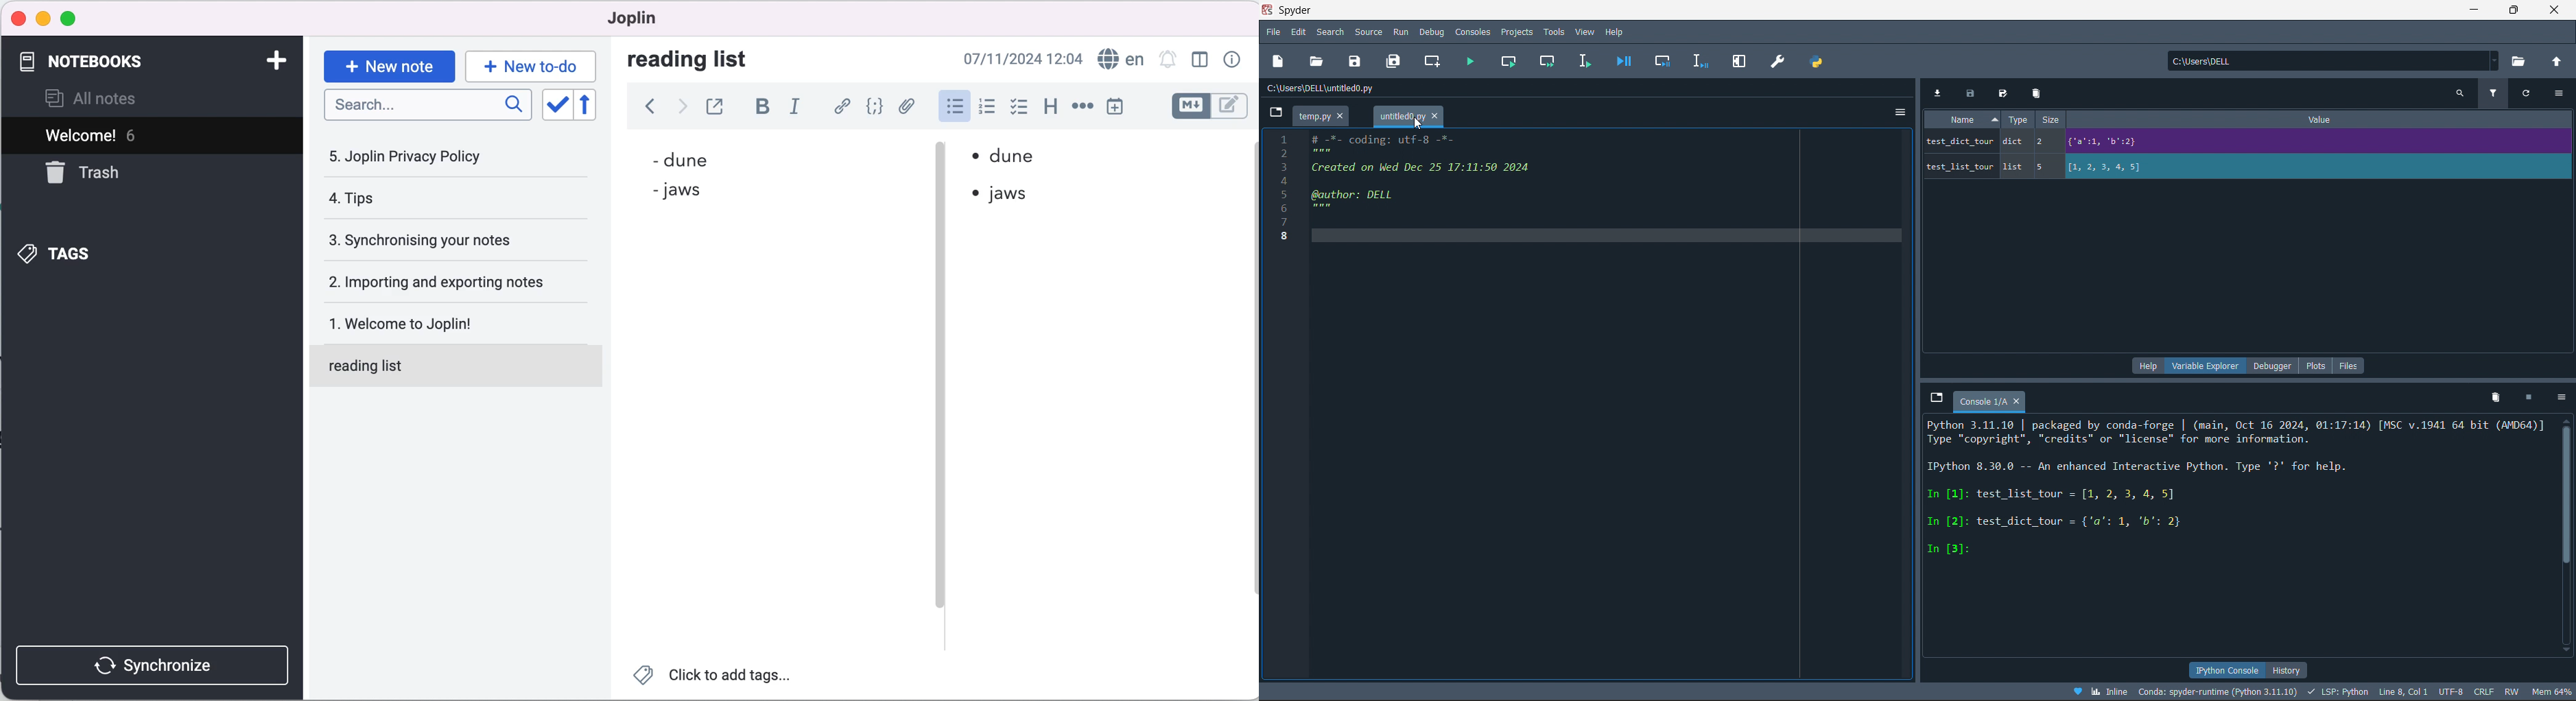  Describe the element at coordinates (1121, 59) in the screenshot. I see `language` at that location.